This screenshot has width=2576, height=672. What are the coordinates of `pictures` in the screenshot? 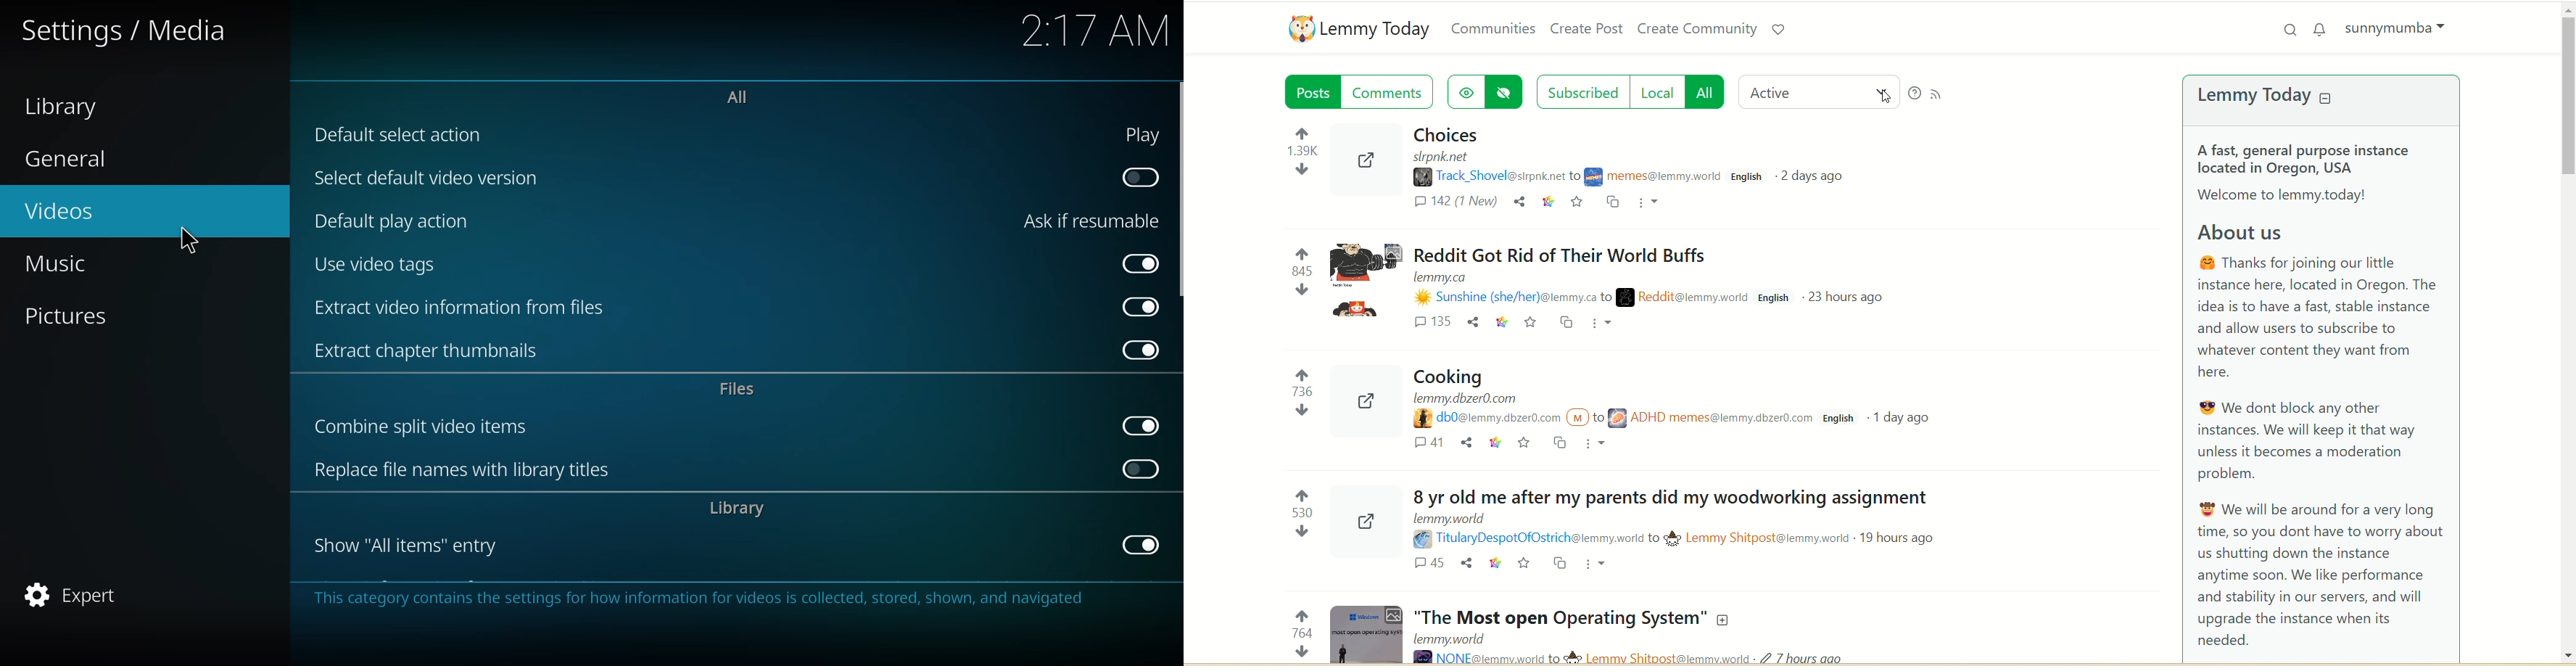 It's located at (68, 317).